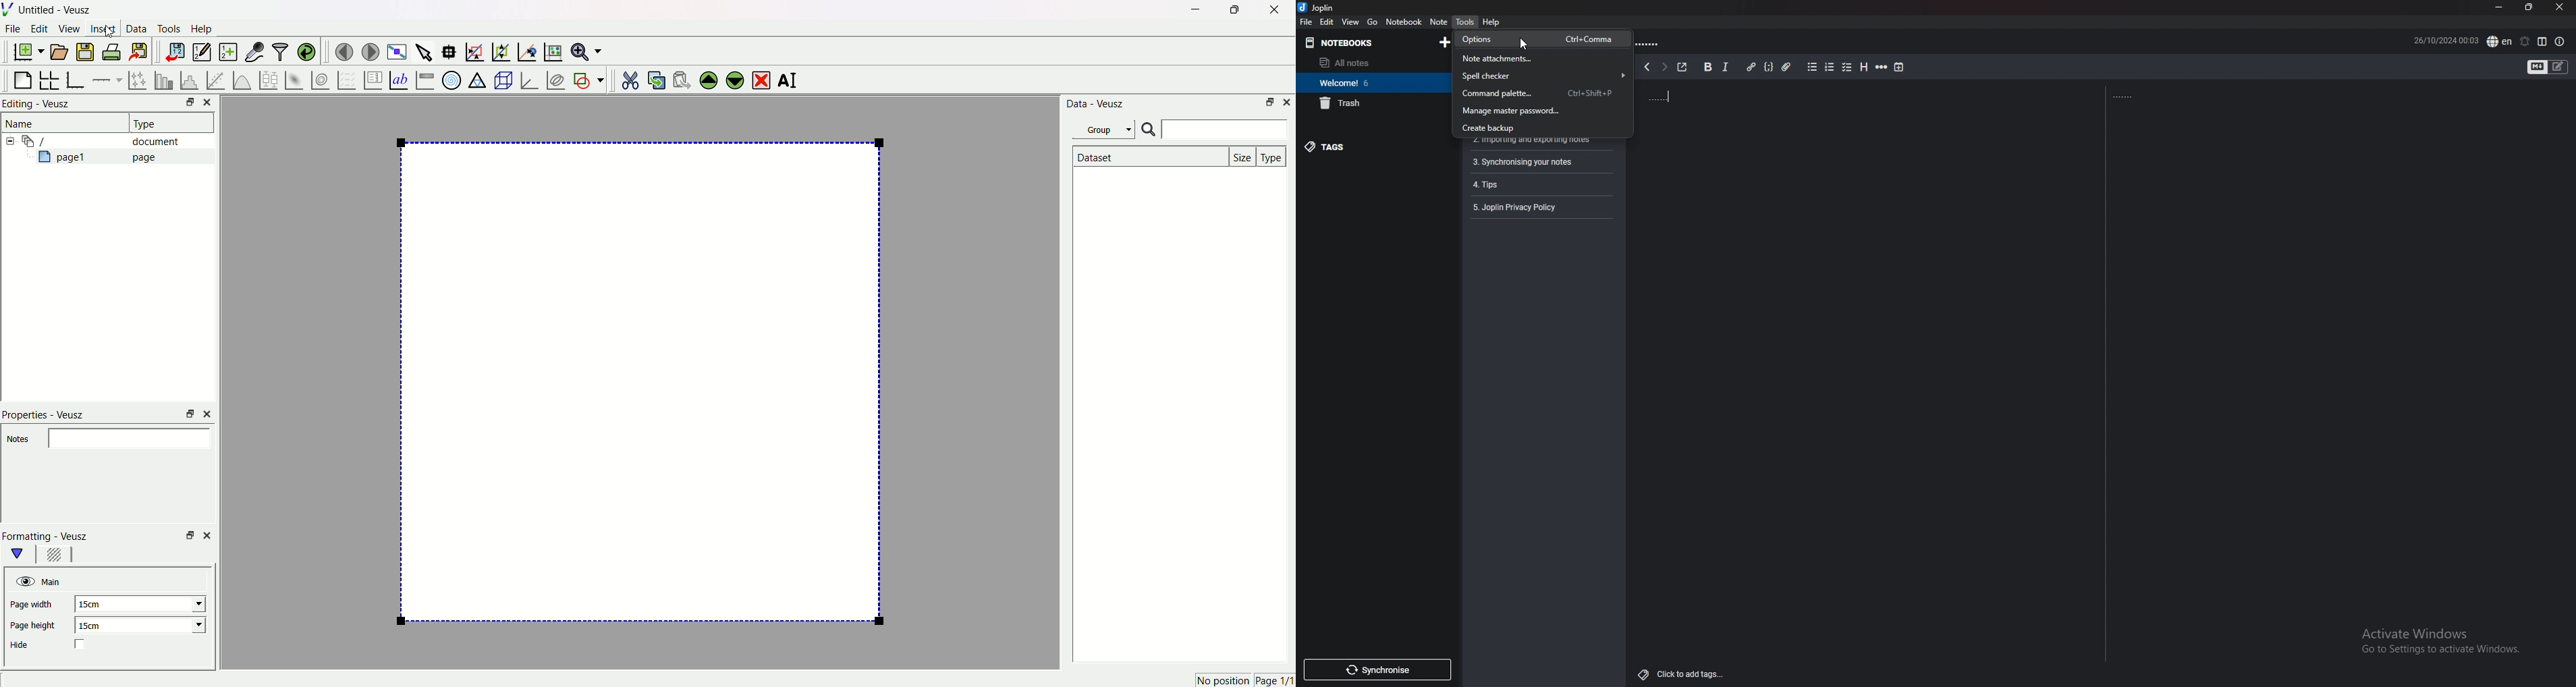  What do you see at coordinates (106, 156) in the screenshot?
I see `pagel1 page` at bounding box center [106, 156].